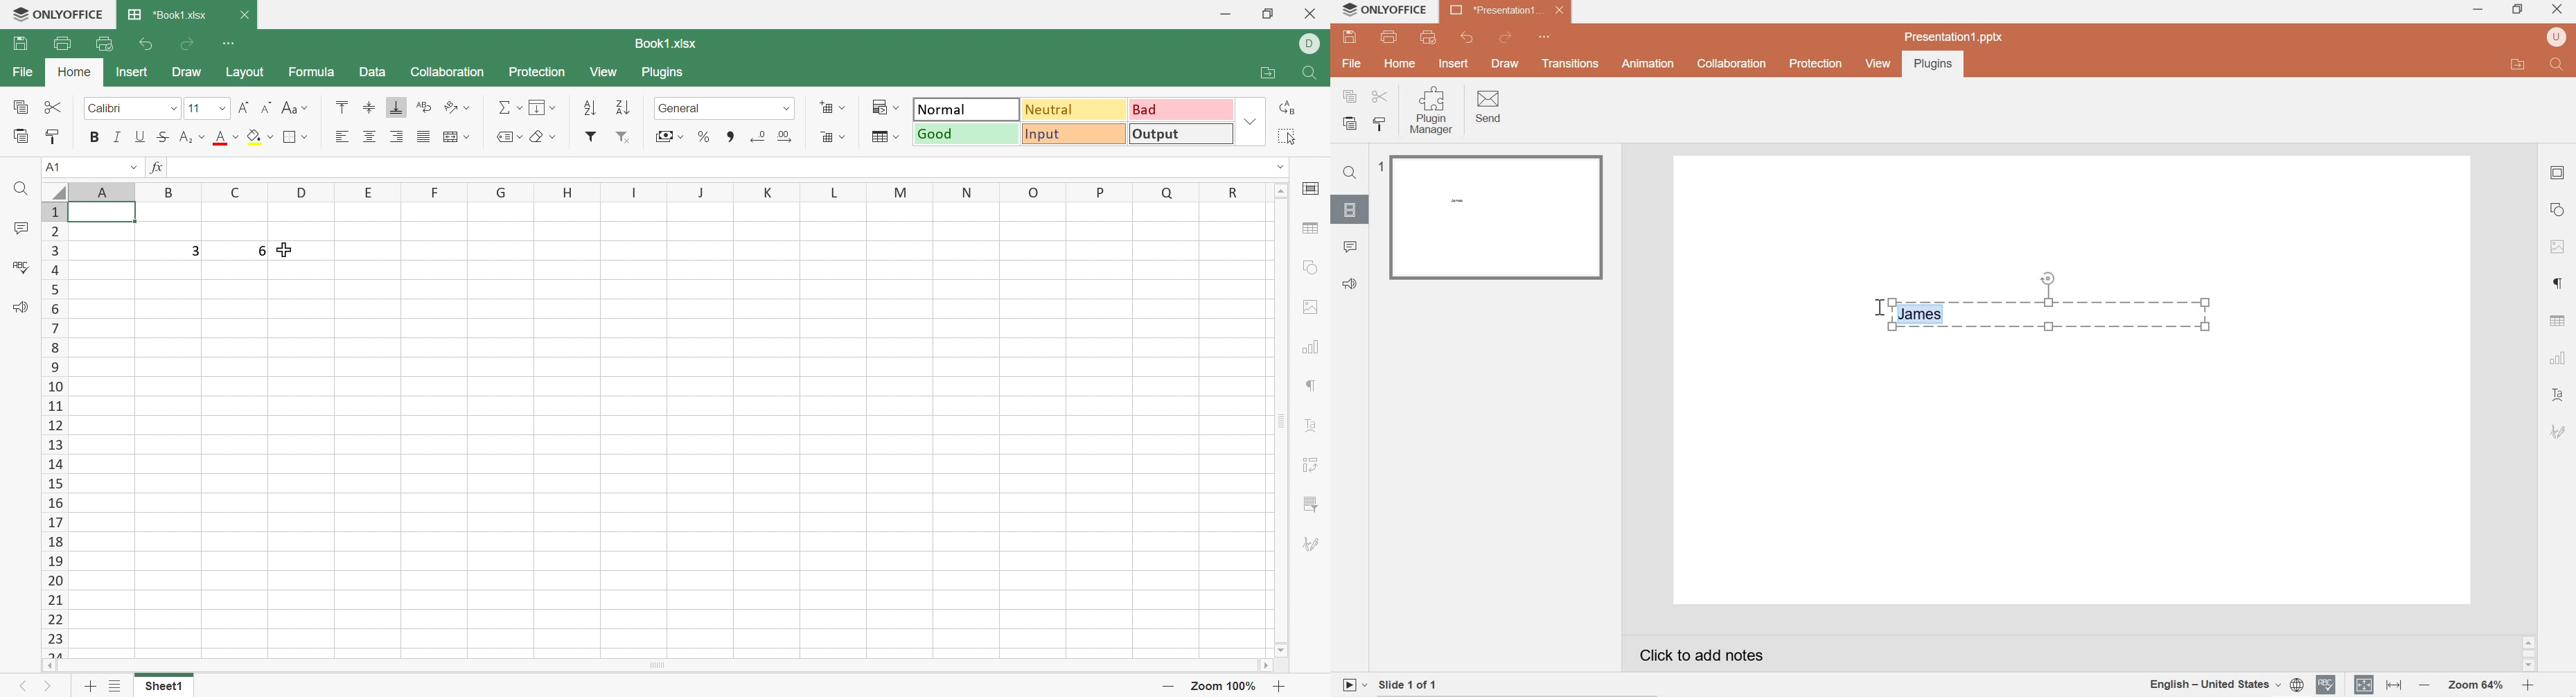  What do you see at coordinates (2559, 7) in the screenshot?
I see `close` at bounding box center [2559, 7].